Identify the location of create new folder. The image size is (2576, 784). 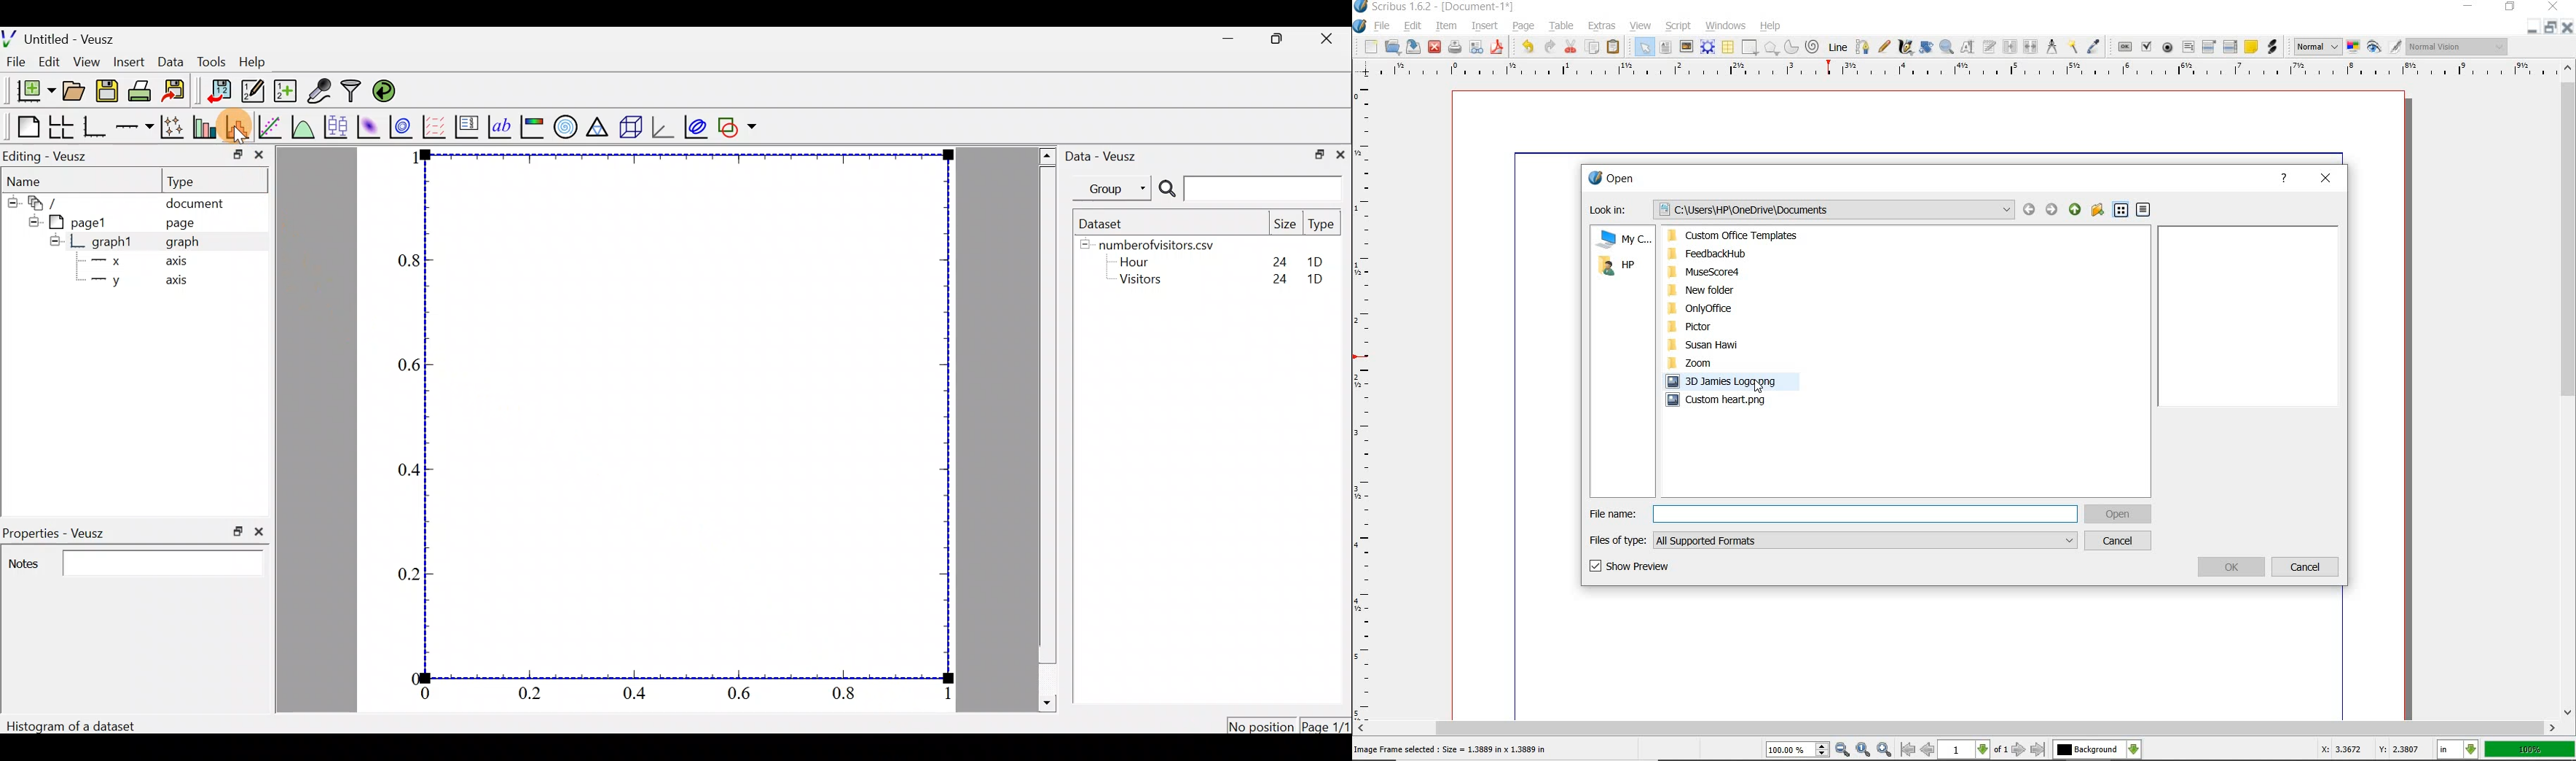
(2098, 209).